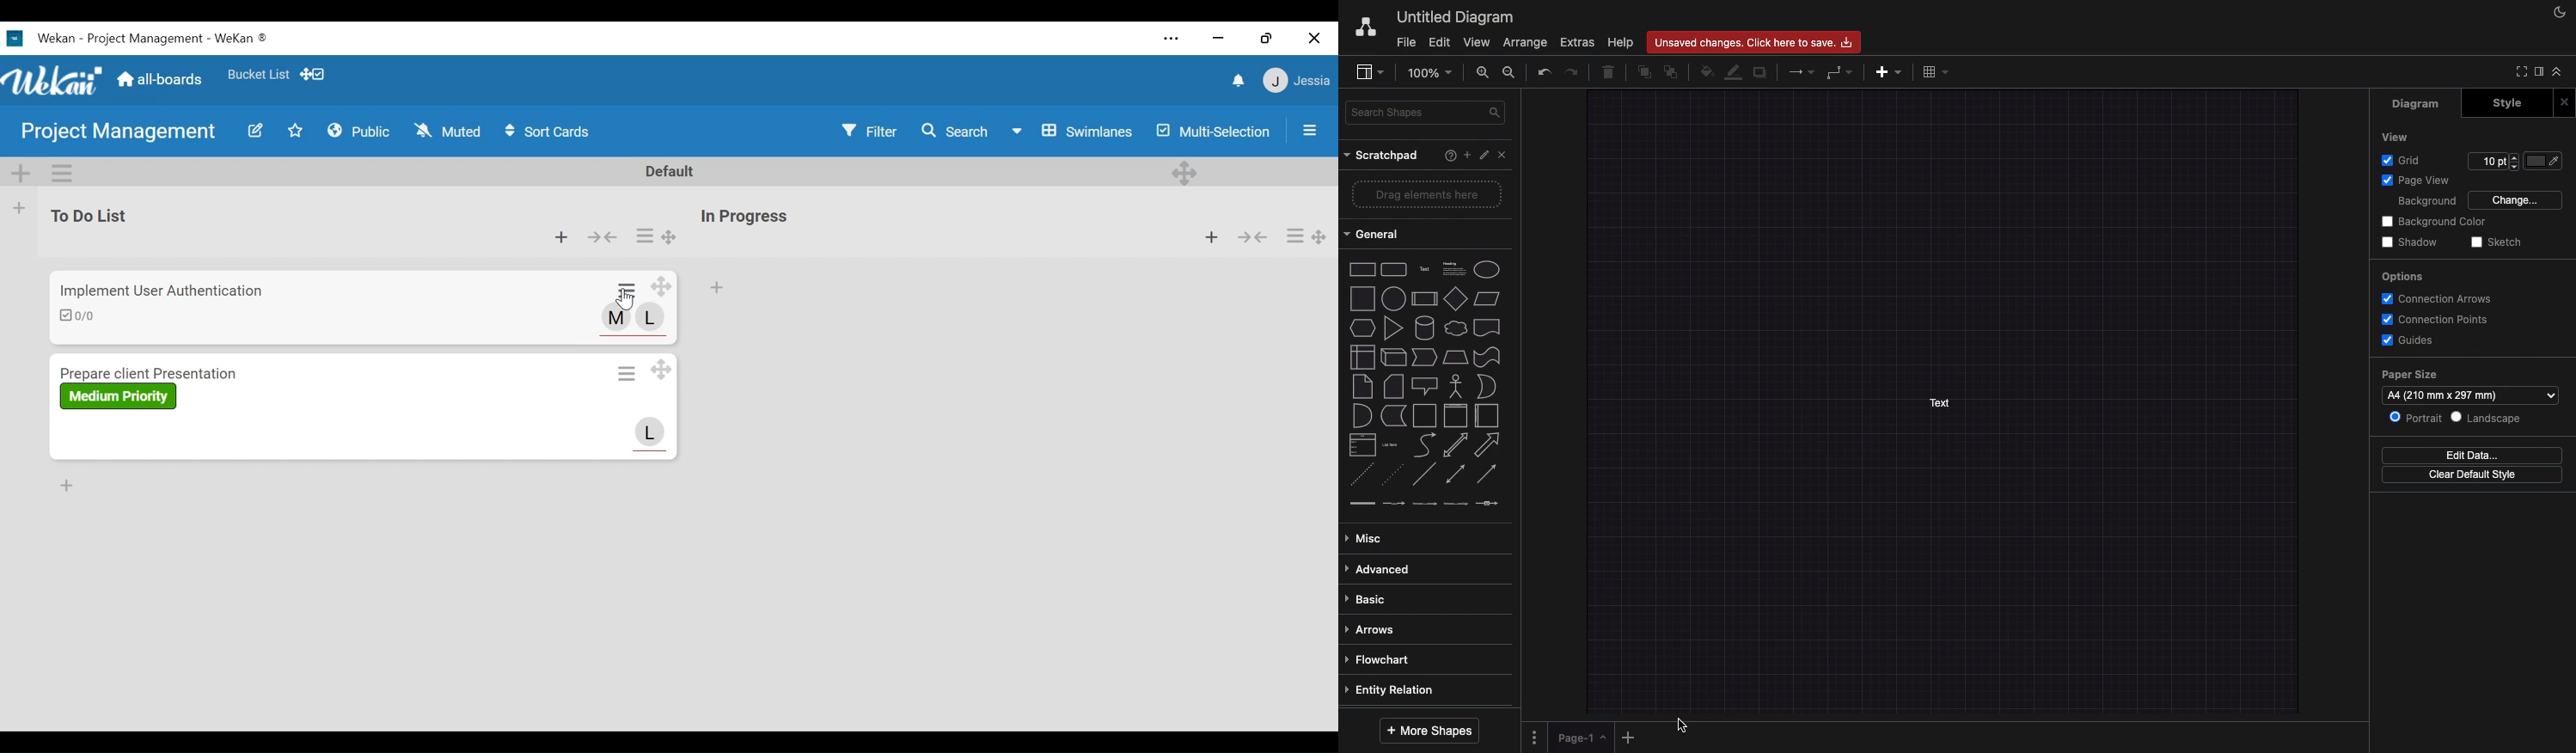 Image resolution: width=2576 pixels, height=756 pixels. Describe the element at coordinates (2469, 388) in the screenshot. I see `Paper size` at that location.